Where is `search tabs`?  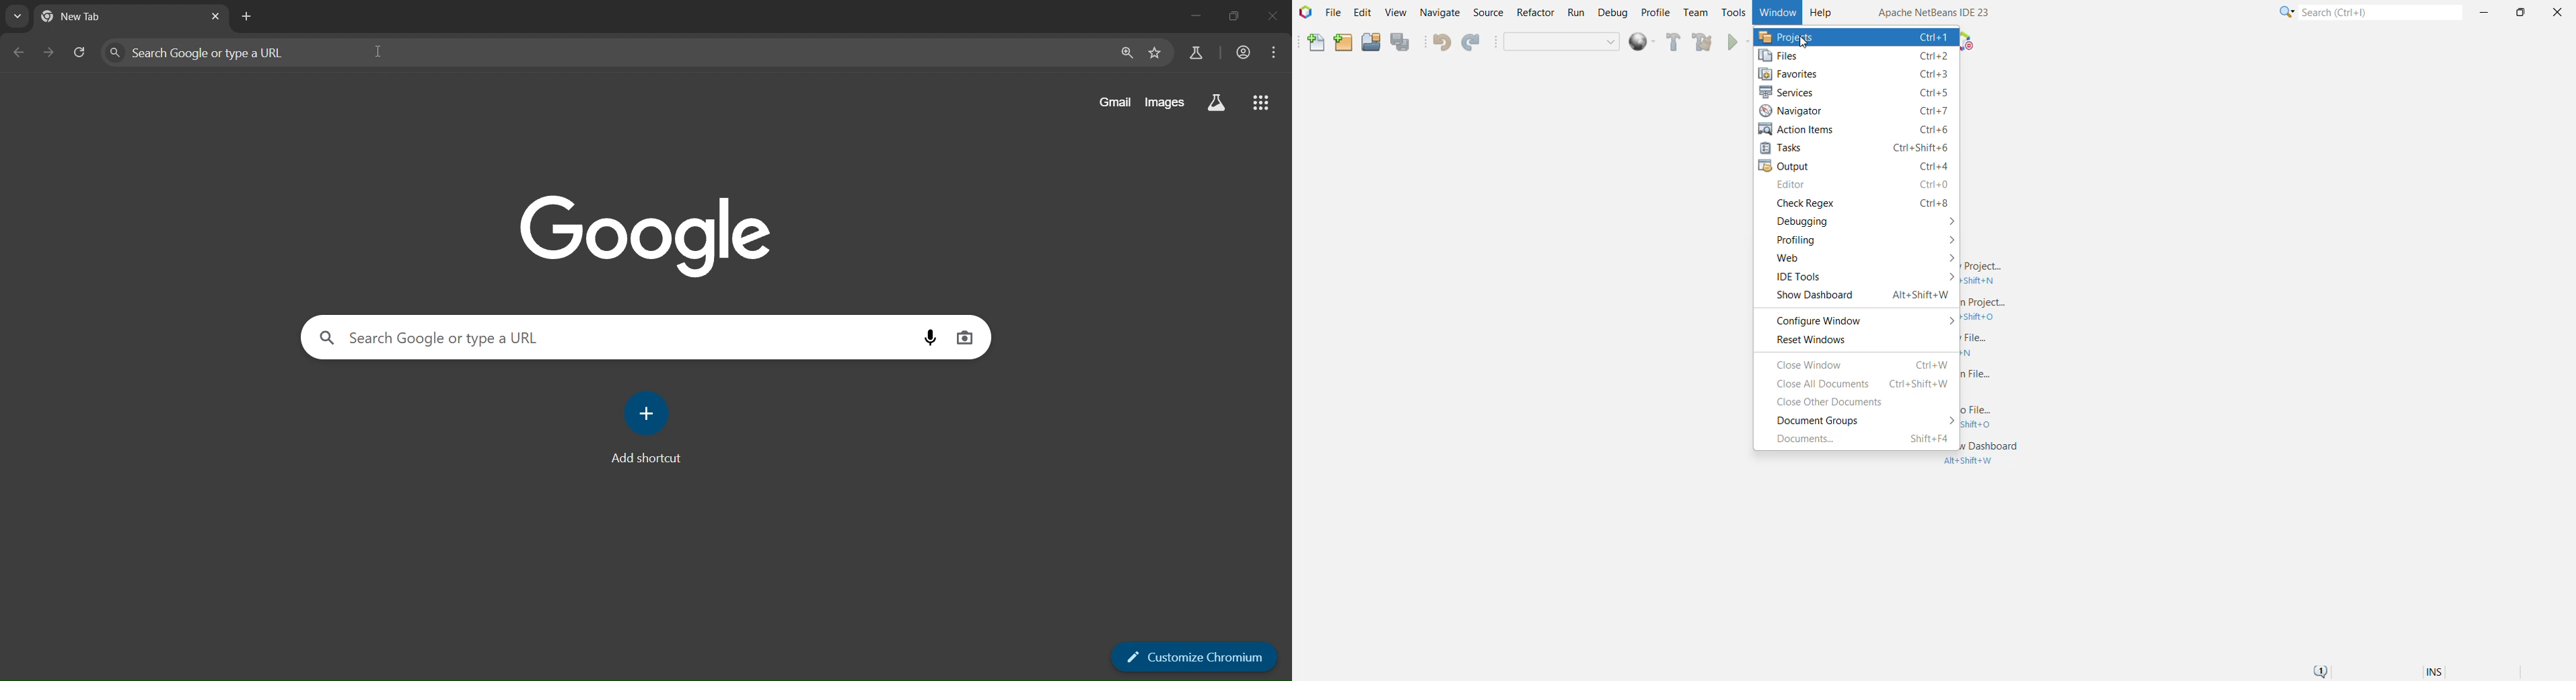
search tabs is located at coordinates (17, 15).